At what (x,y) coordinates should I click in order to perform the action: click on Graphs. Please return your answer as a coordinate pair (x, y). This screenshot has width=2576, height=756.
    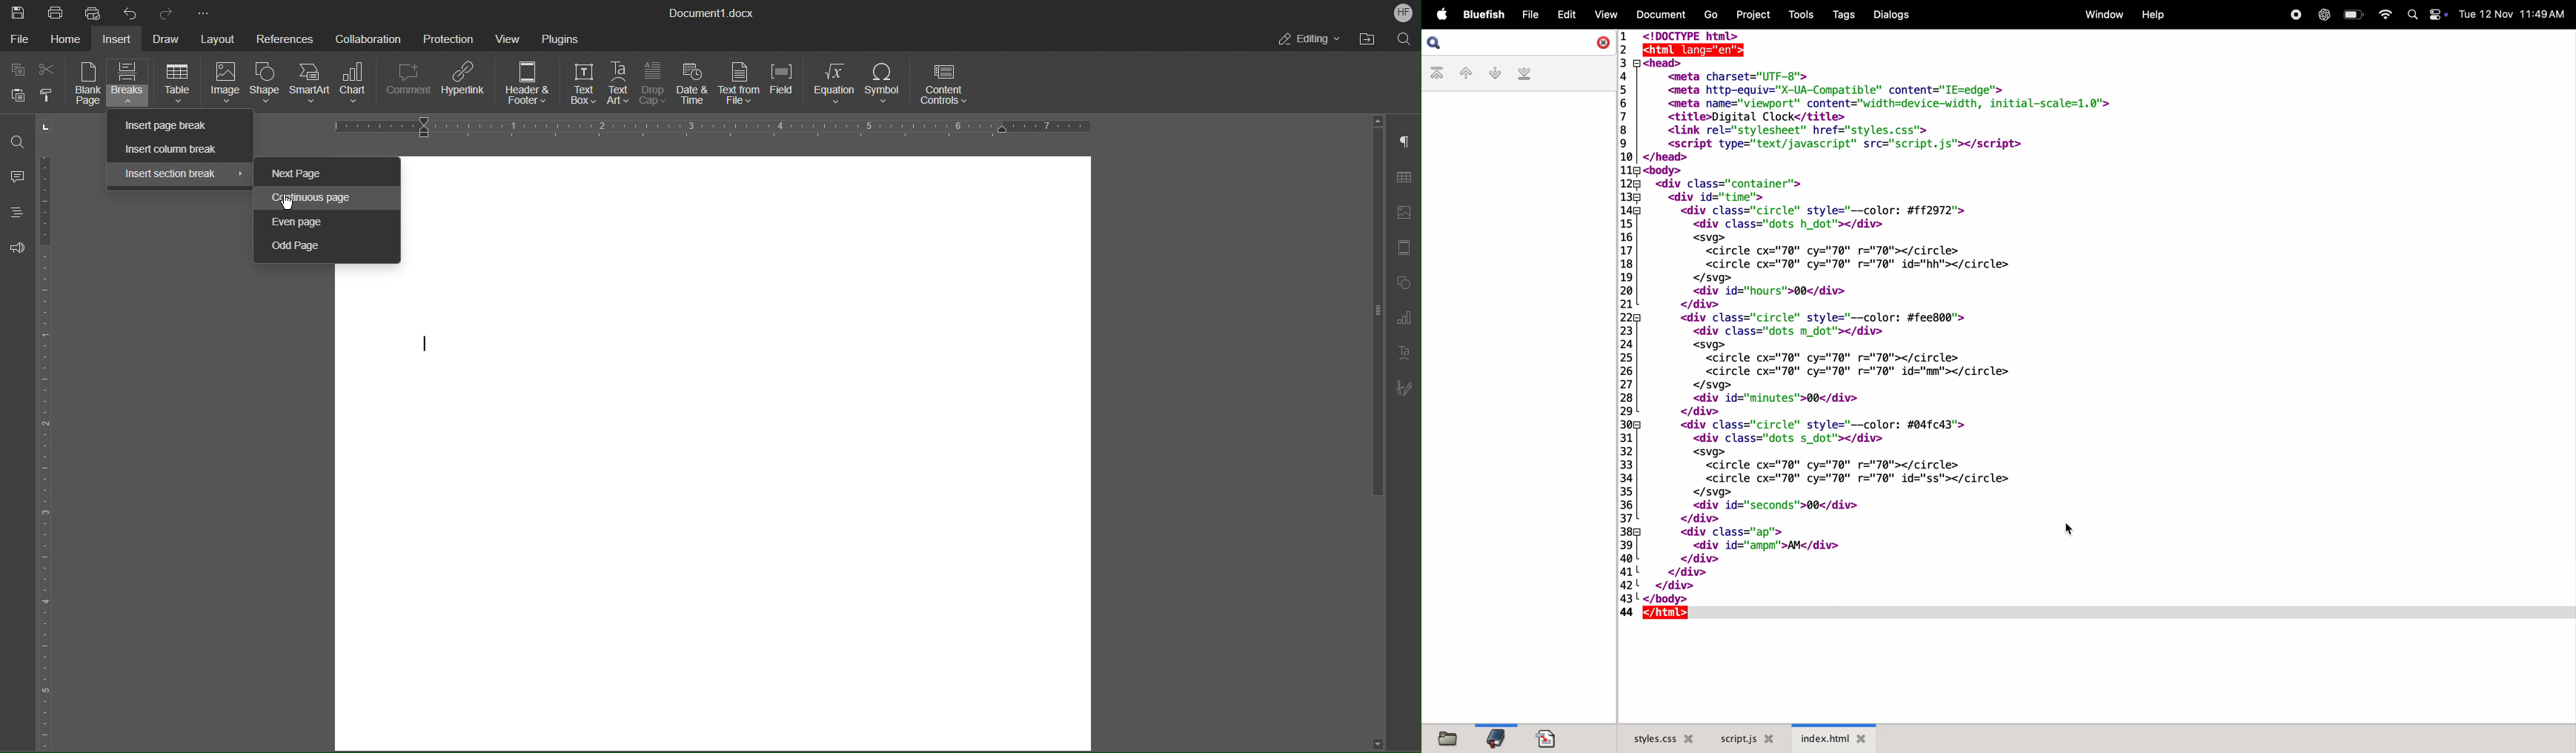
    Looking at the image, I should click on (1403, 319).